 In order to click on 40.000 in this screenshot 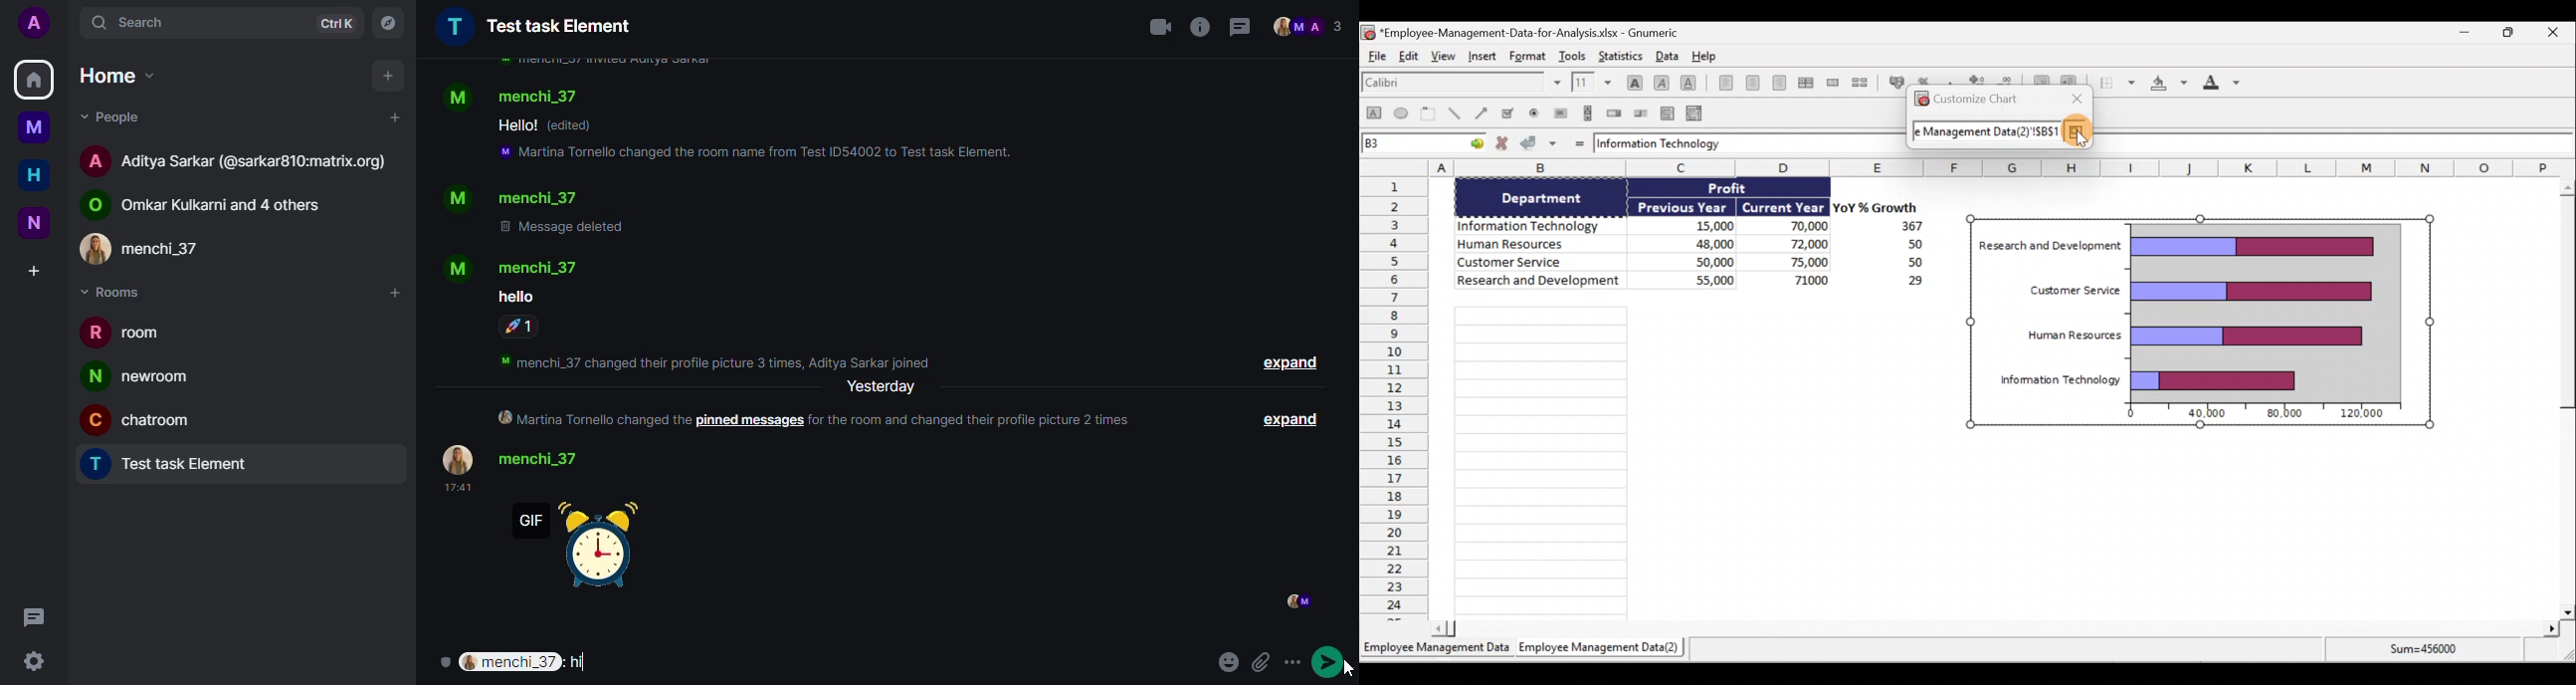, I will do `click(2208, 414)`.